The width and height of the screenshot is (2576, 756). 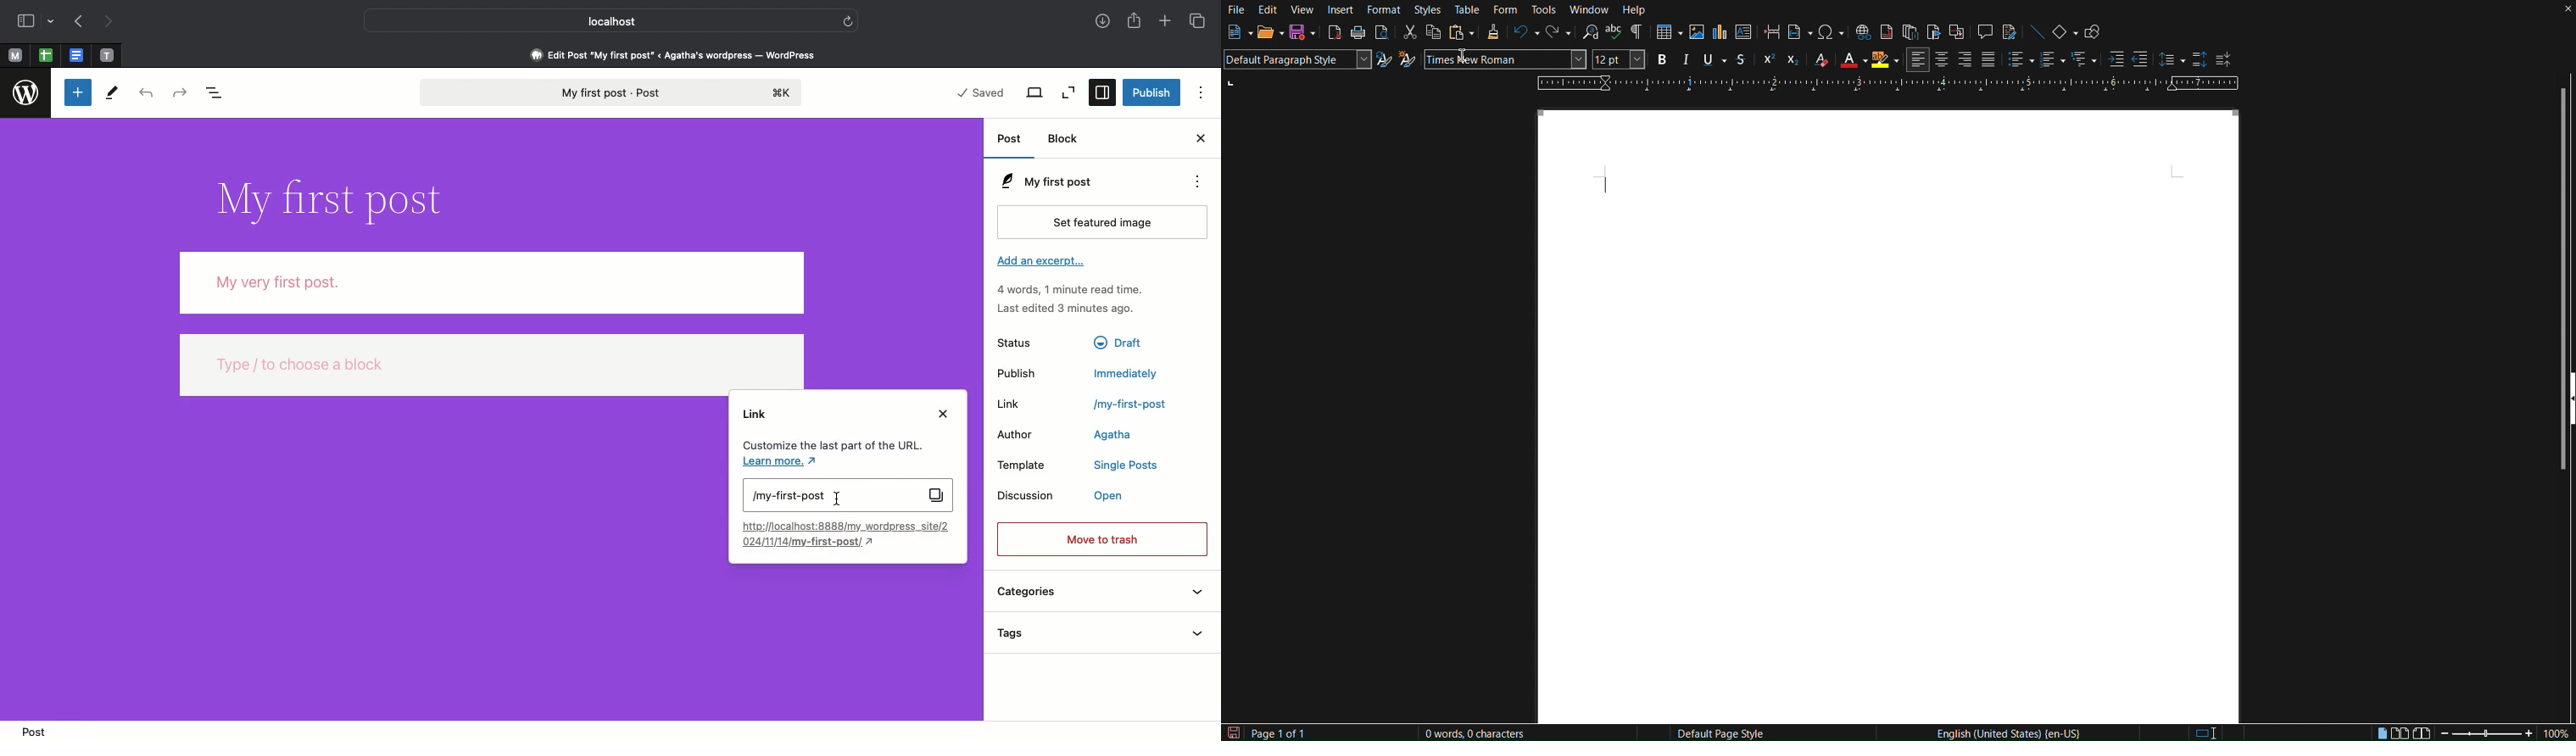 I want to click on Check spelling, so click(x=1616, y=35).